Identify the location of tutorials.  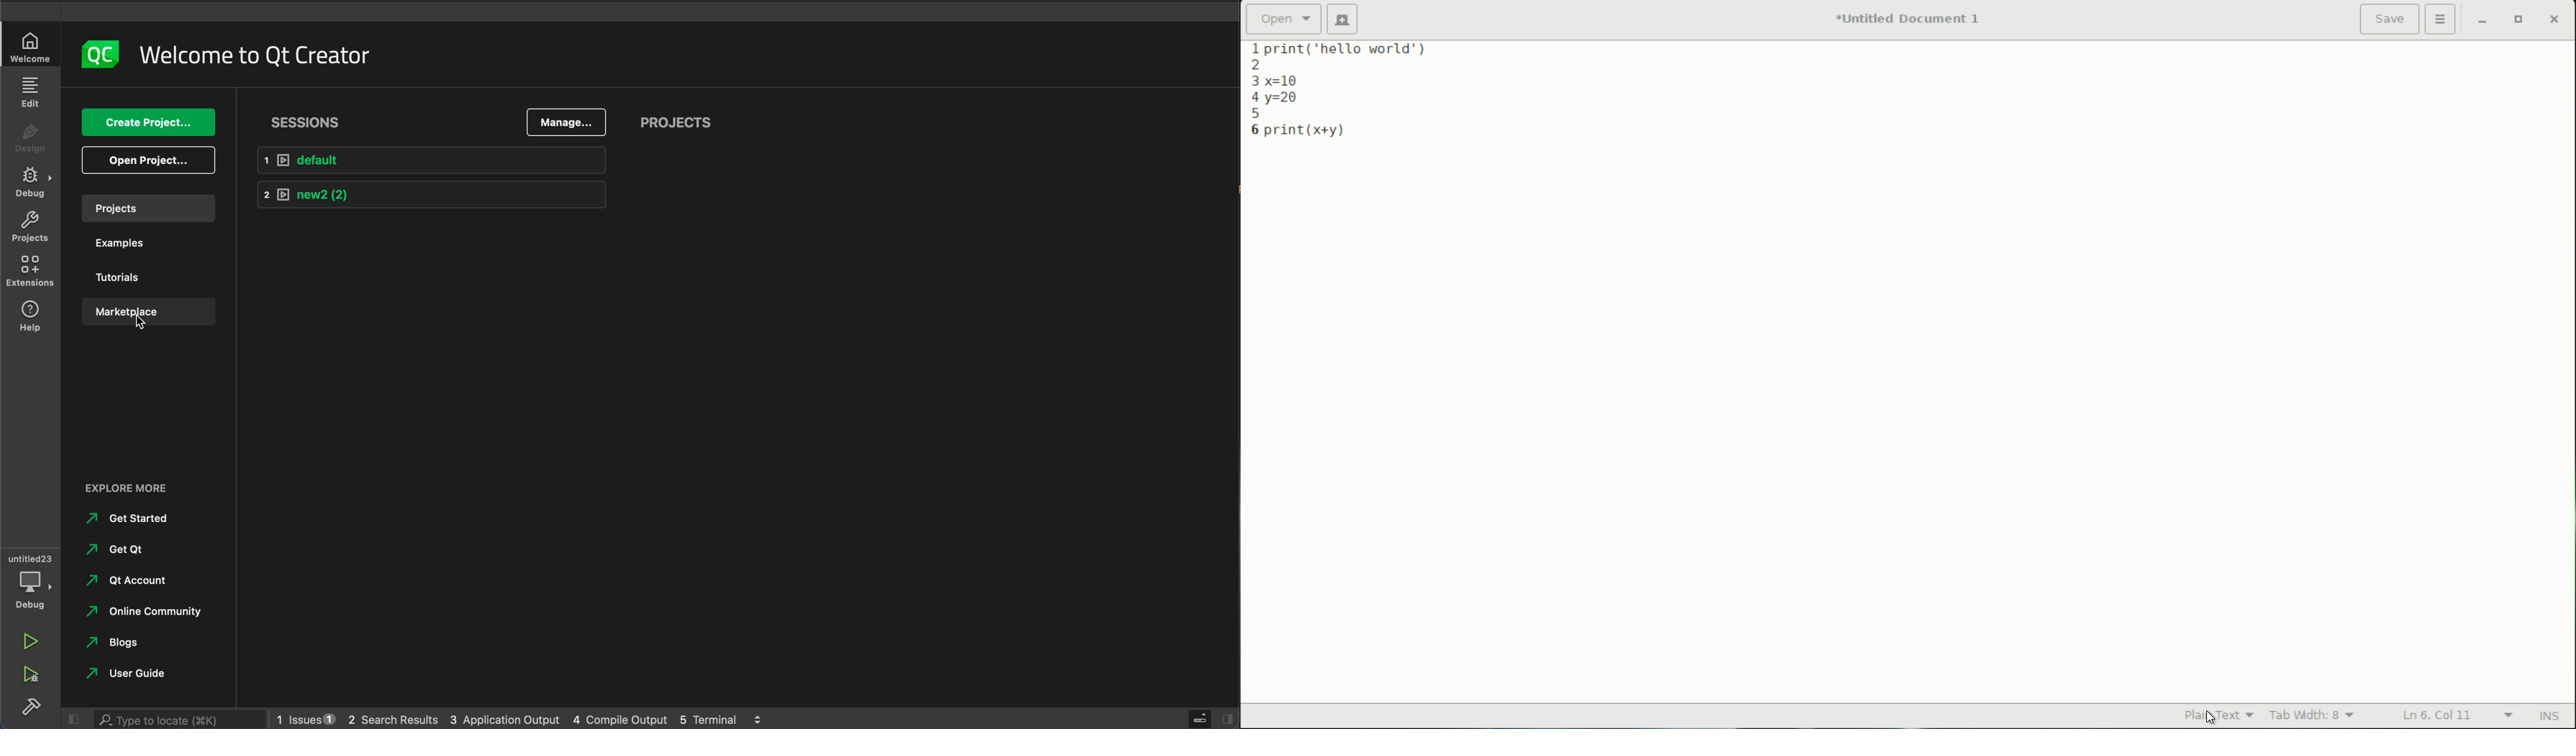
(144, 278).